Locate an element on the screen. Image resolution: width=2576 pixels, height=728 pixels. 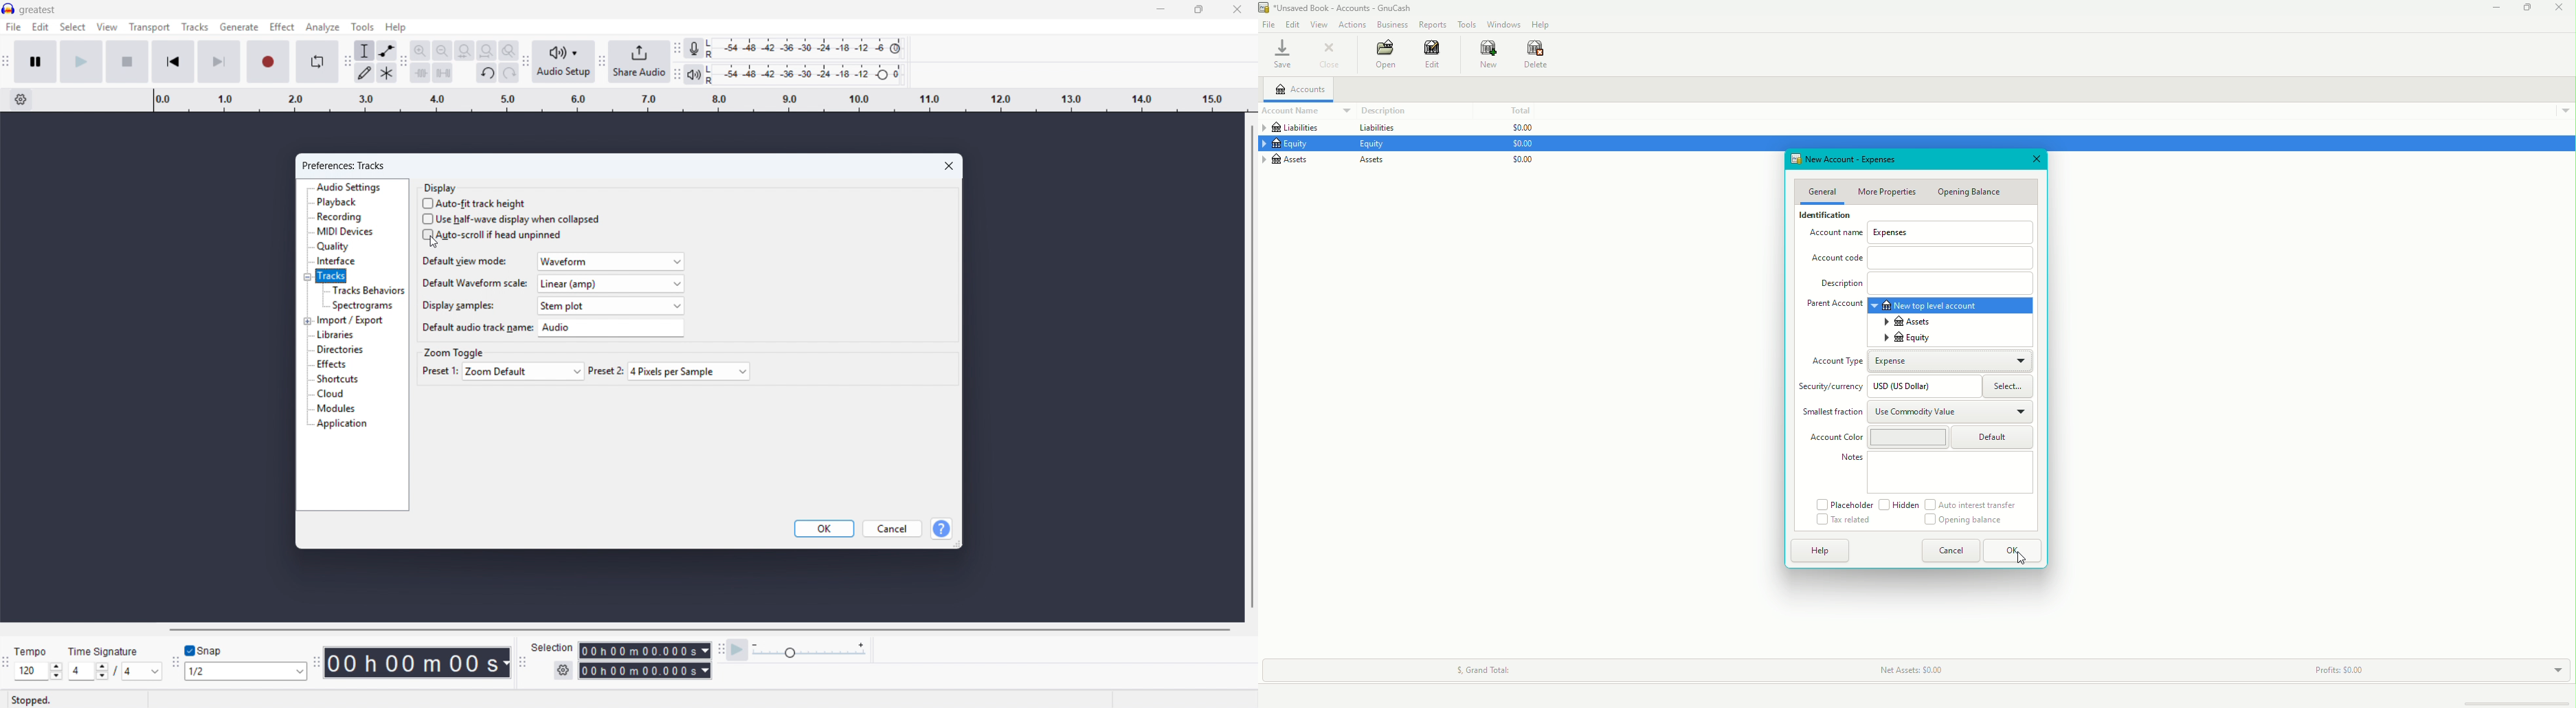
Account Code is located at coordinates (1835, 257).